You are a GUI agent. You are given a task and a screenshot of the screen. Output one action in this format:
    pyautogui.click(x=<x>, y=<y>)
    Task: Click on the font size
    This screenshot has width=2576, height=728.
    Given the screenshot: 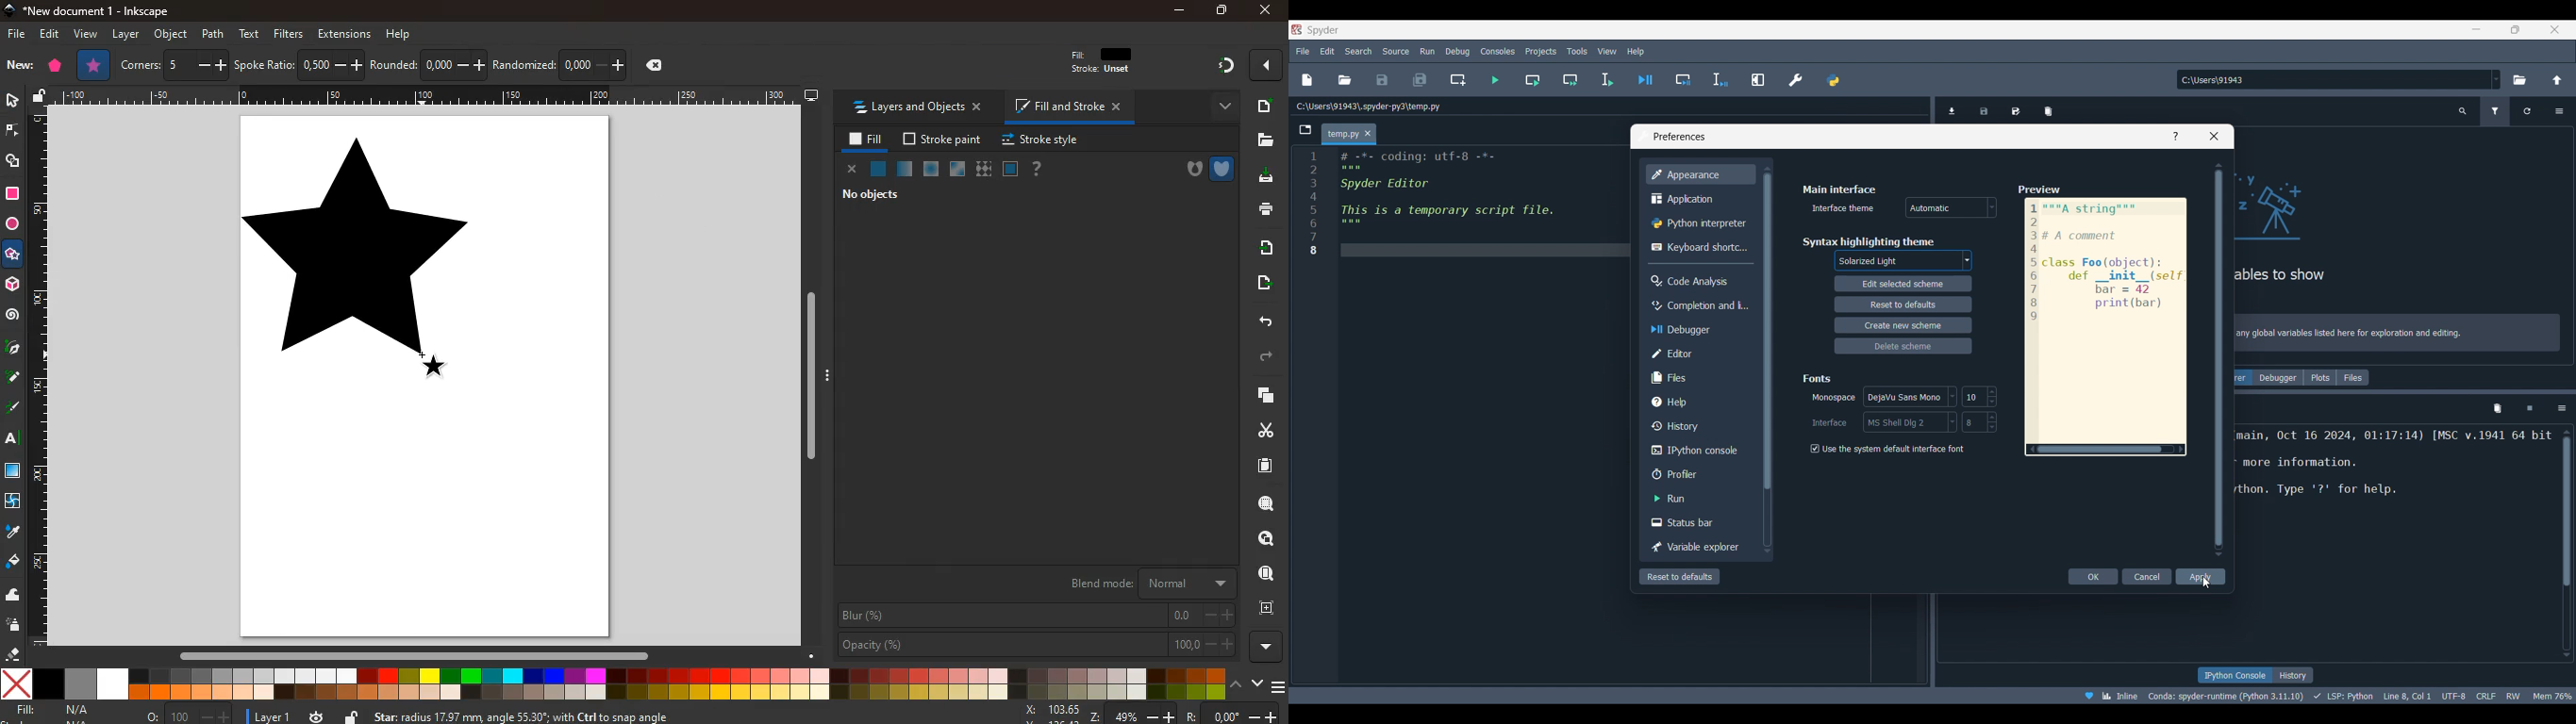 What is the action you would take?
    pyautogui.click(x=1983, y=422)
    